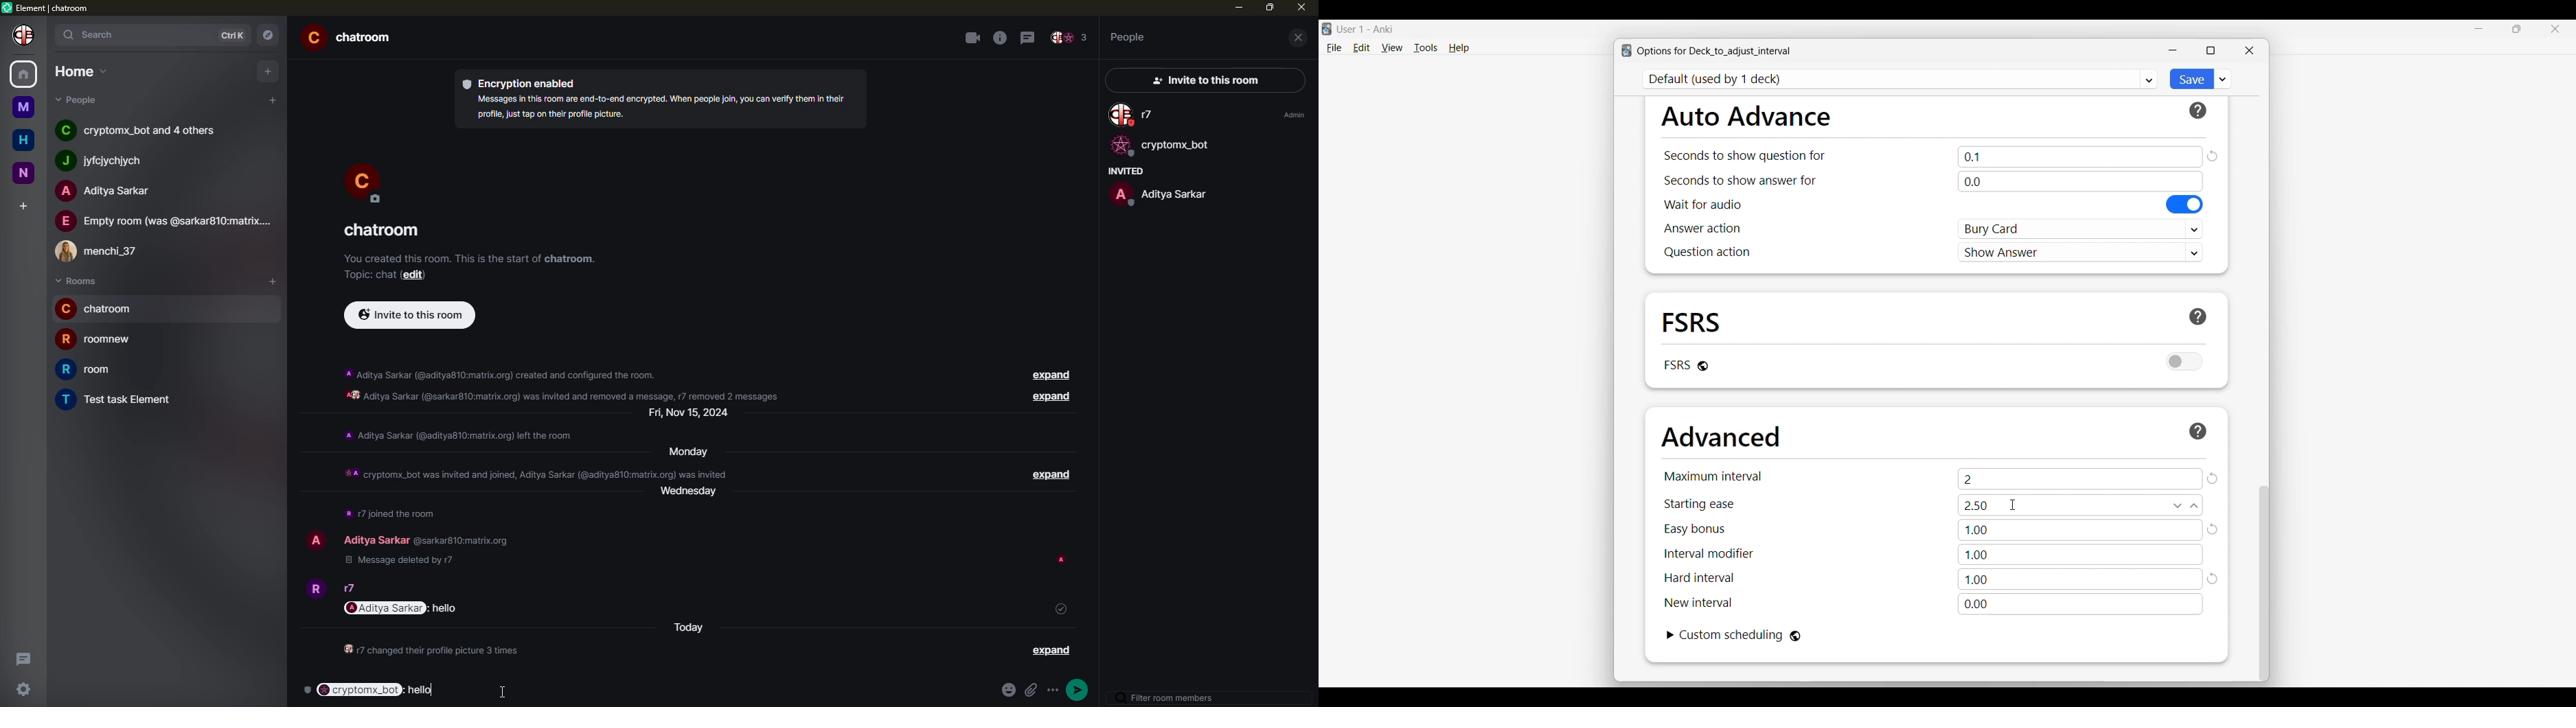  Describe the element at coordinates (82, 71) in the screenshot. I see `home` at that location.